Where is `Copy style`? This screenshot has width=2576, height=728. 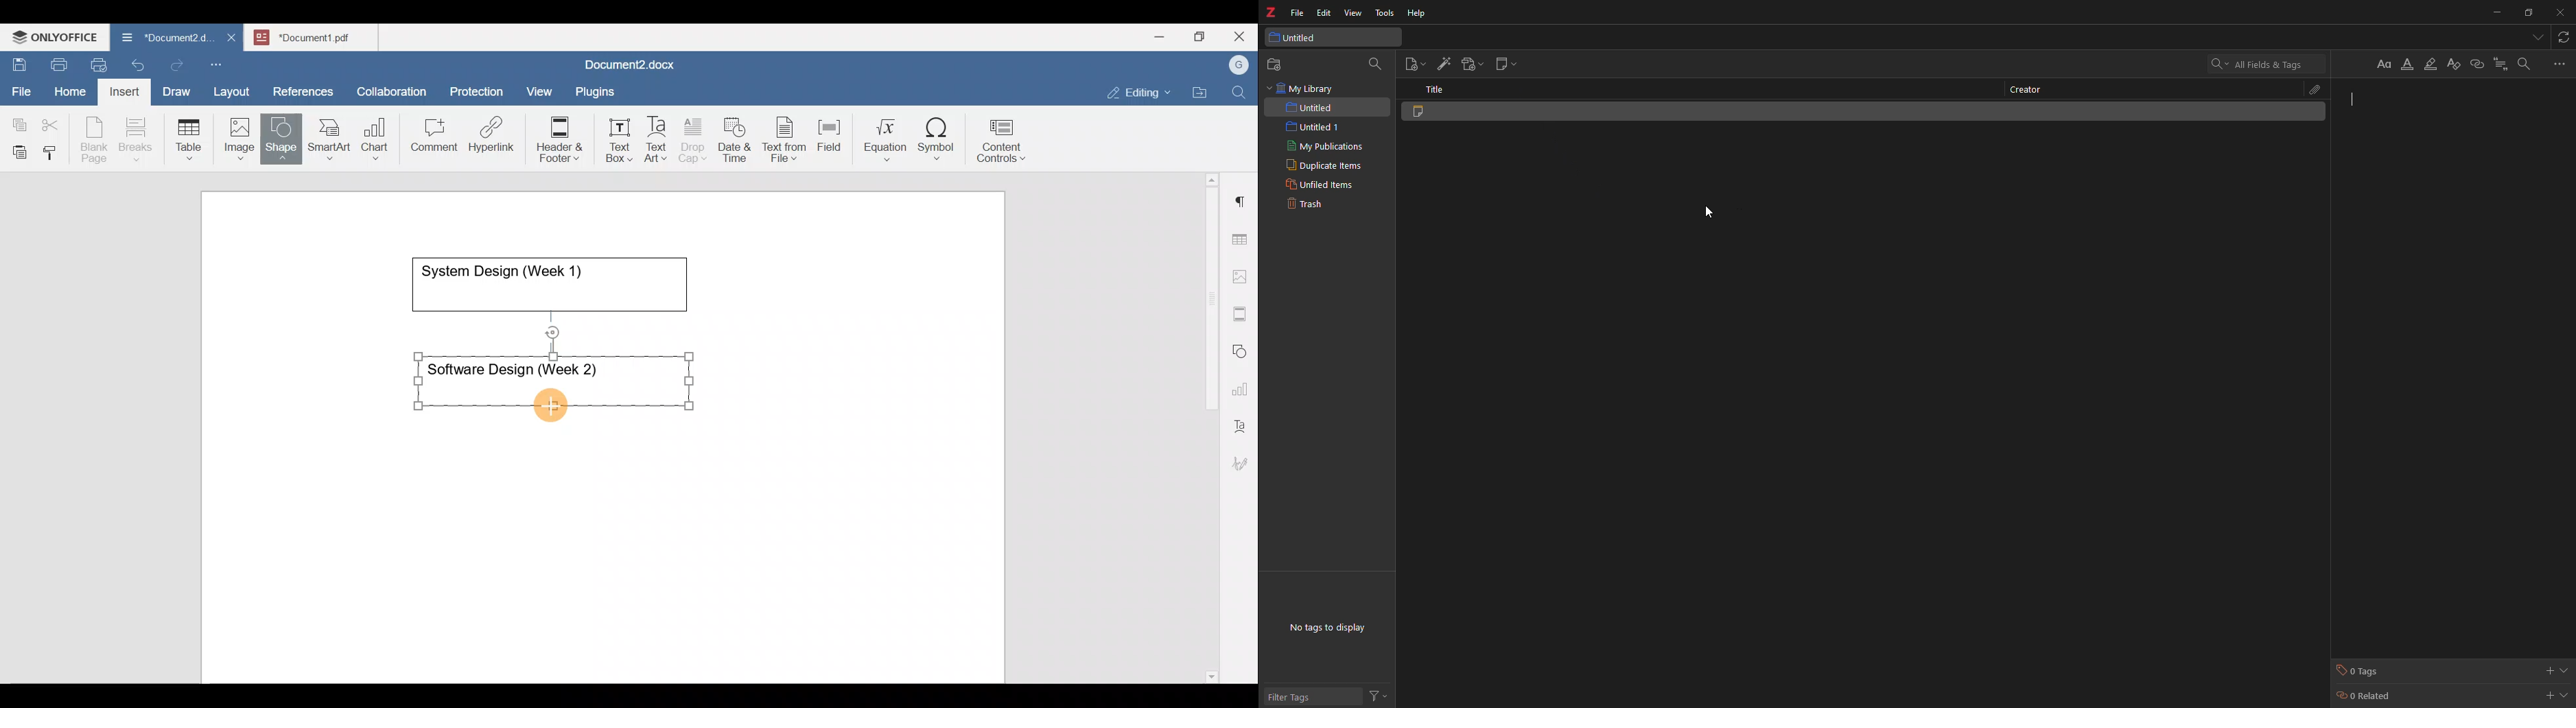 Copy style is located at coordinates (54, 149).